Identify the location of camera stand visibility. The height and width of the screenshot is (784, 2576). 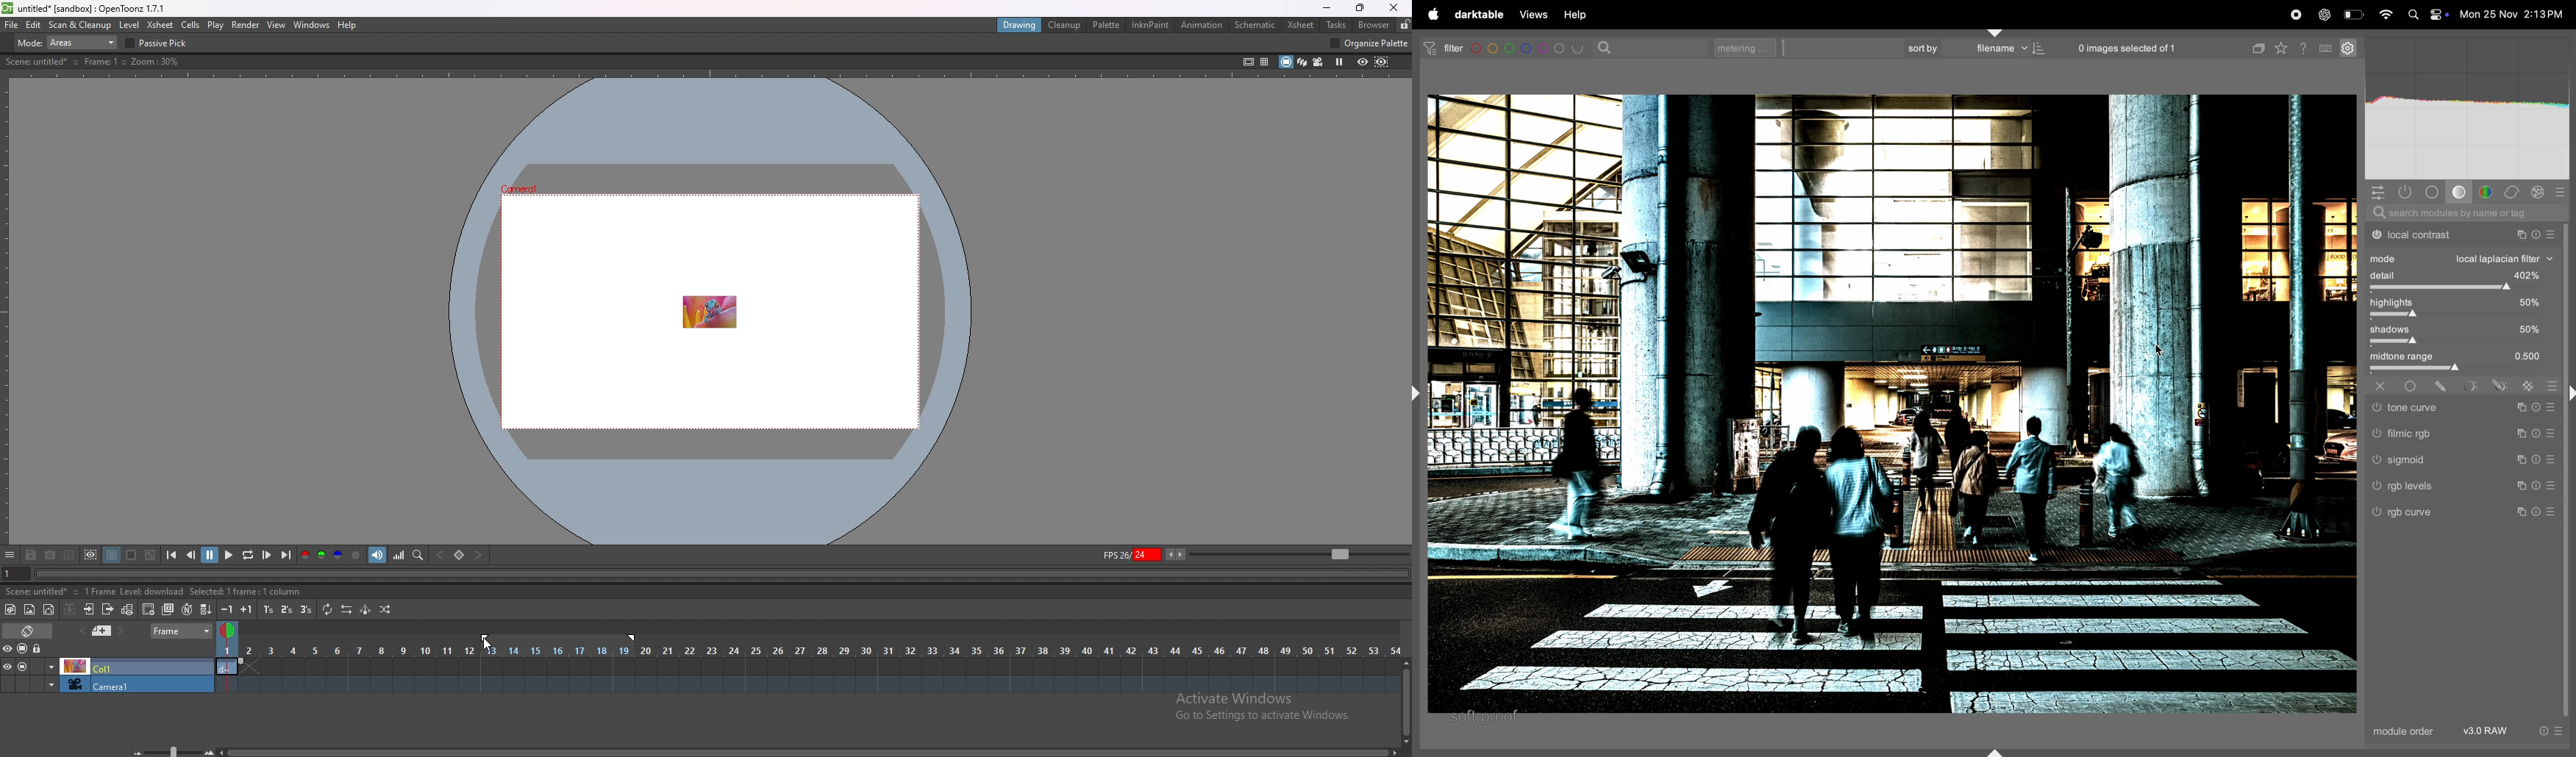
(24, 649).